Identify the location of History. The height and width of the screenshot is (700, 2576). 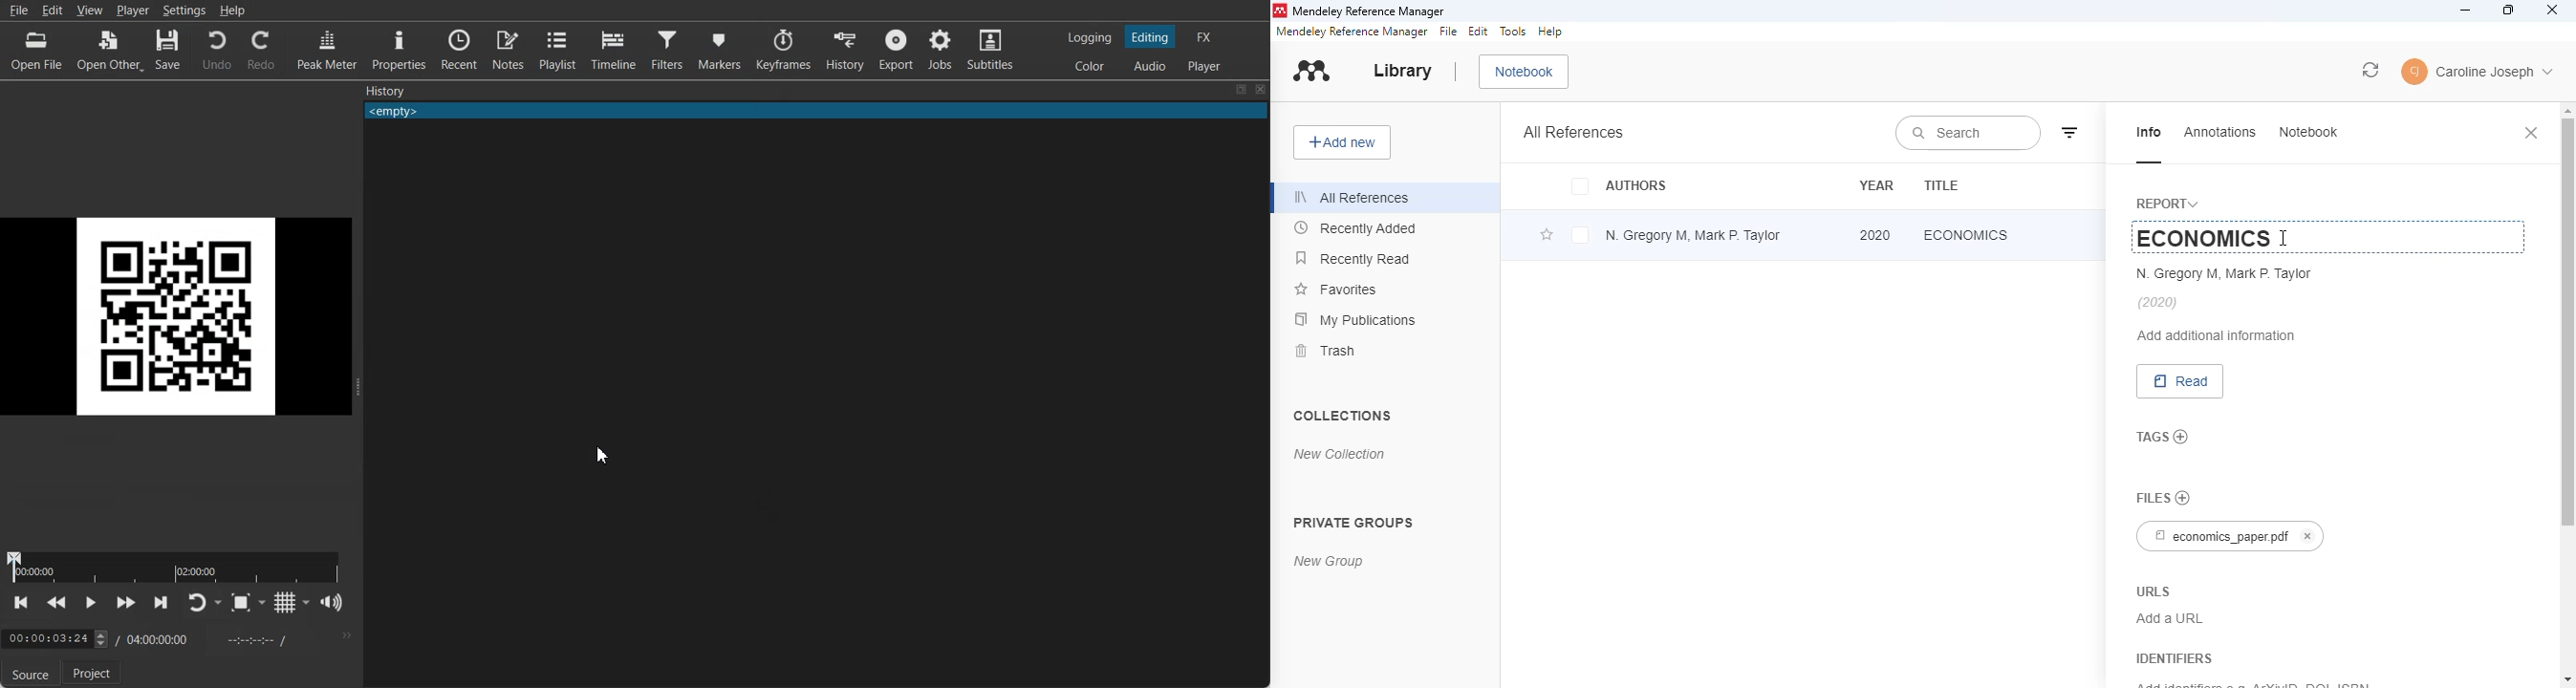
(845, 50).